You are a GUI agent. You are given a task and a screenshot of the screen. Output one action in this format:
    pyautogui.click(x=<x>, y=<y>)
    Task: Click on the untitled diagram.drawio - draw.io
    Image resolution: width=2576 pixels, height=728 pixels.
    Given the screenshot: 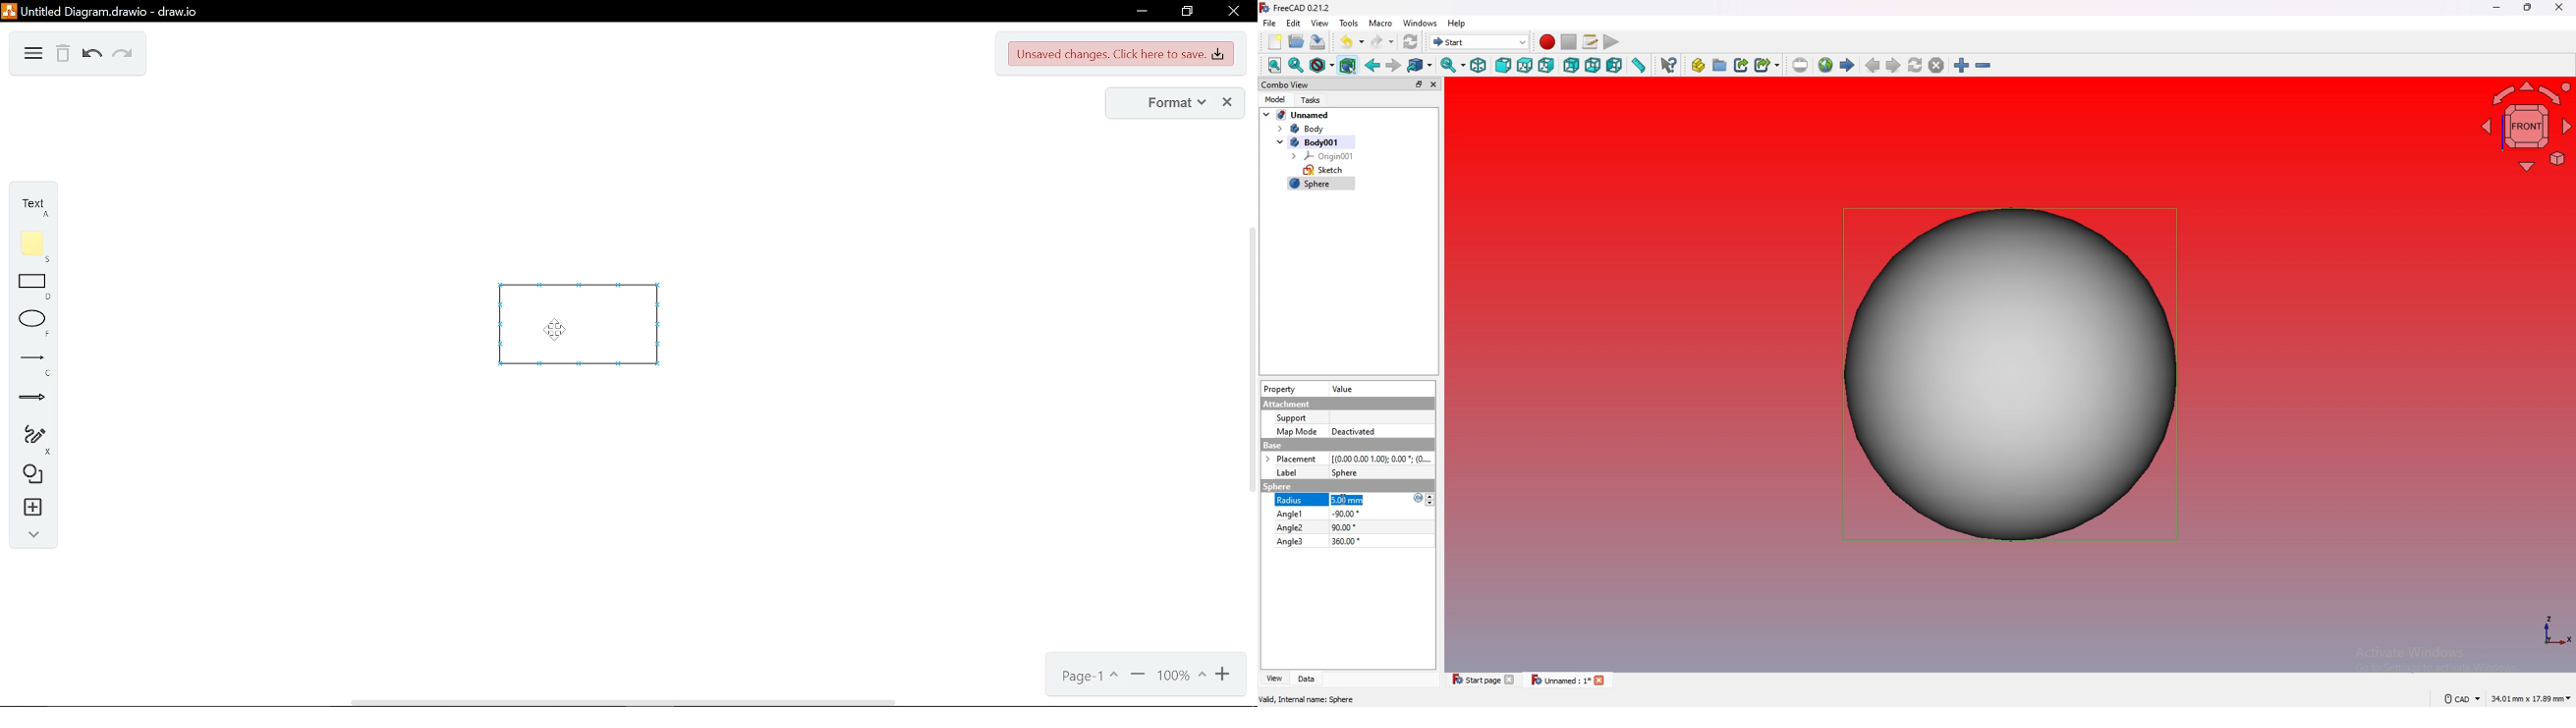 What is the action you would take?
    pyautogui.click(x=116, y=11)
    